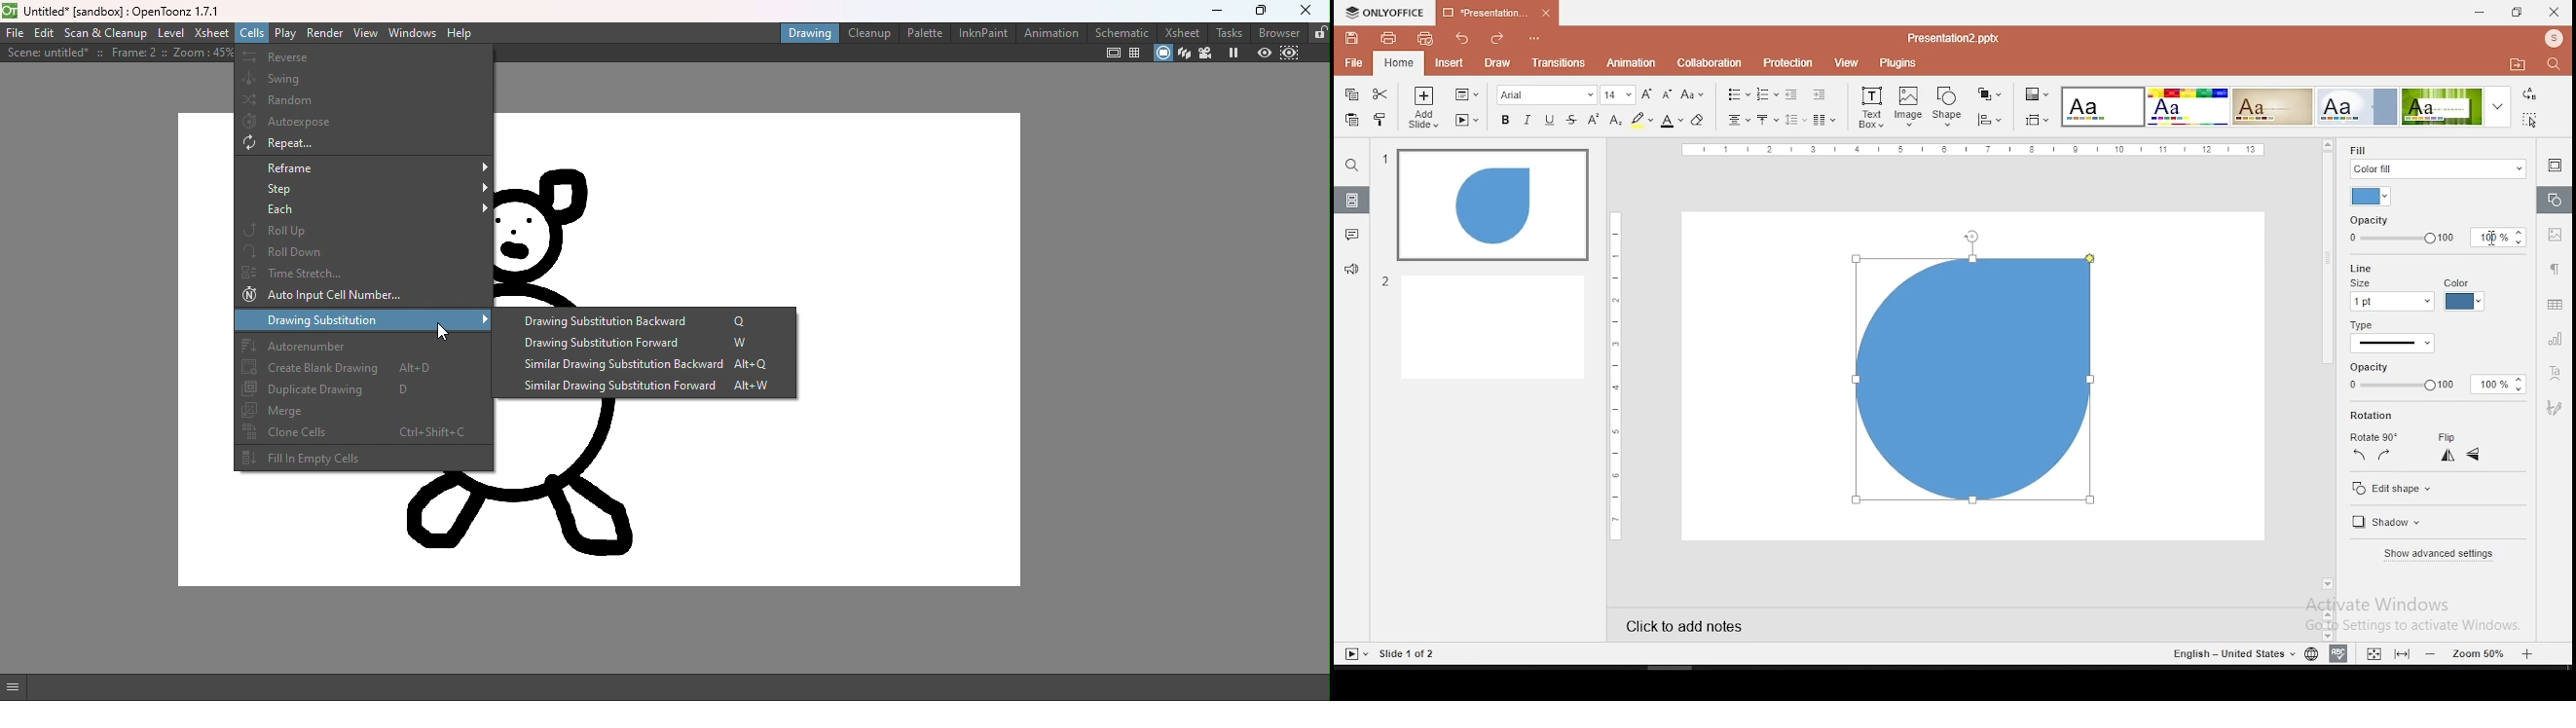 This screenshot has width=2576, height=728. What do you see at coordinates (2490, 240) in the screenshot?
I see `mouse pointer` at bounding box center [2490, 240].